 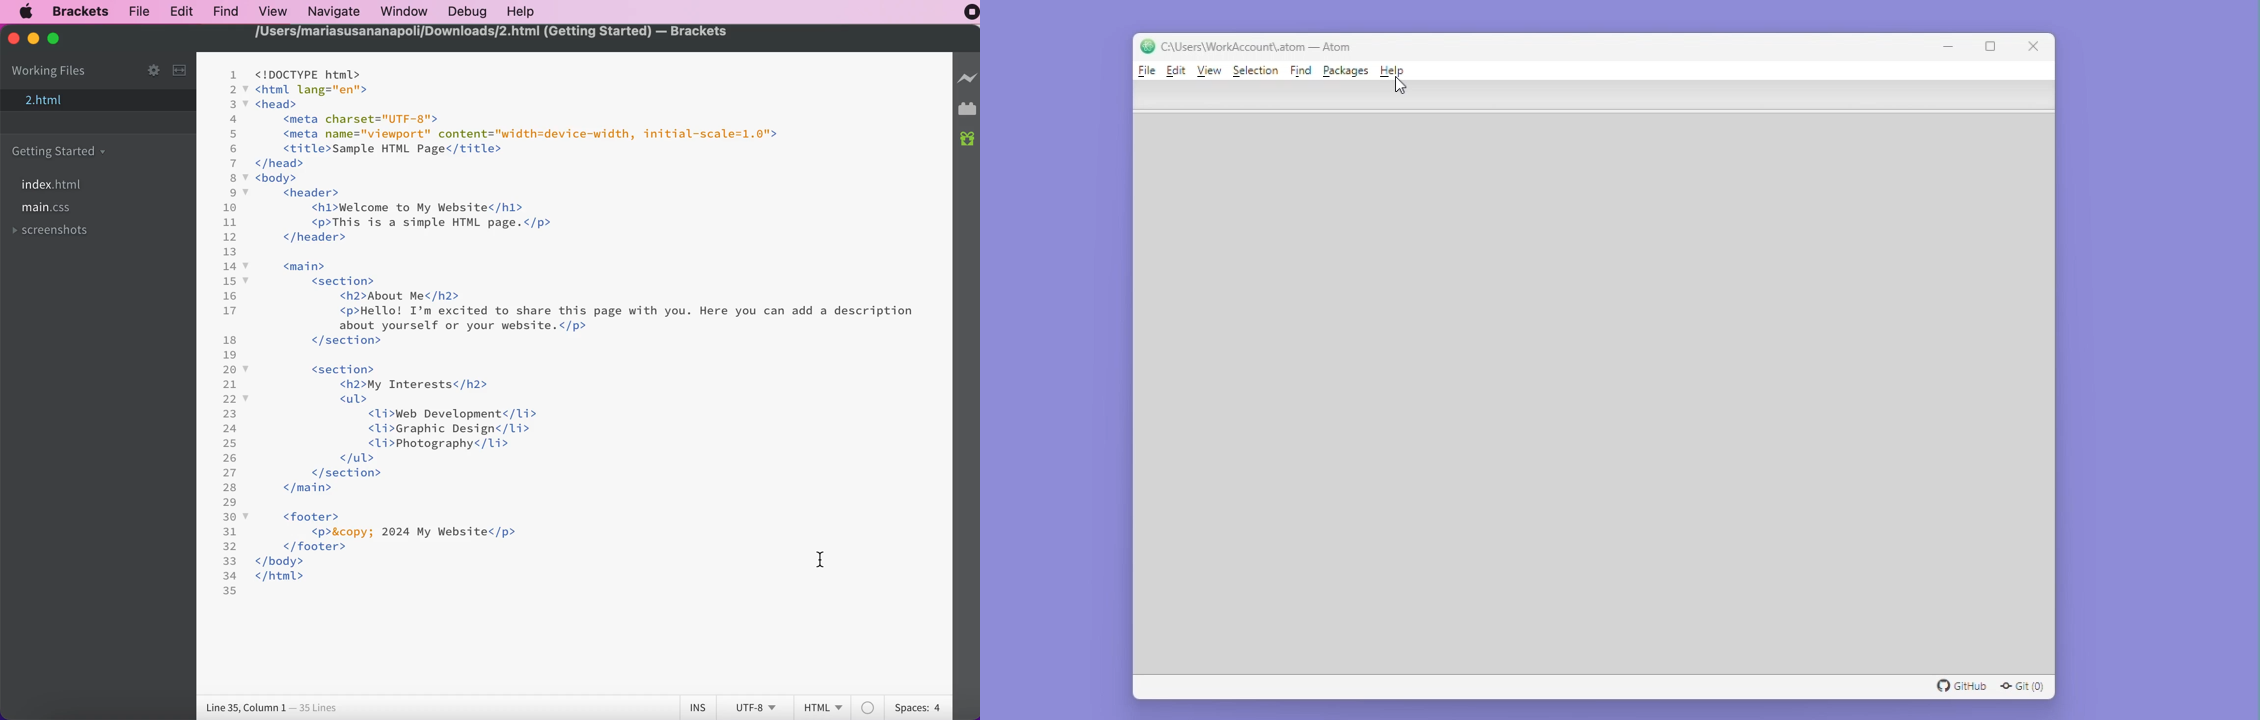 What do you see at coordinates (49, 72) in the screenshot?
I see `working files` at bounding box center [49, 72].